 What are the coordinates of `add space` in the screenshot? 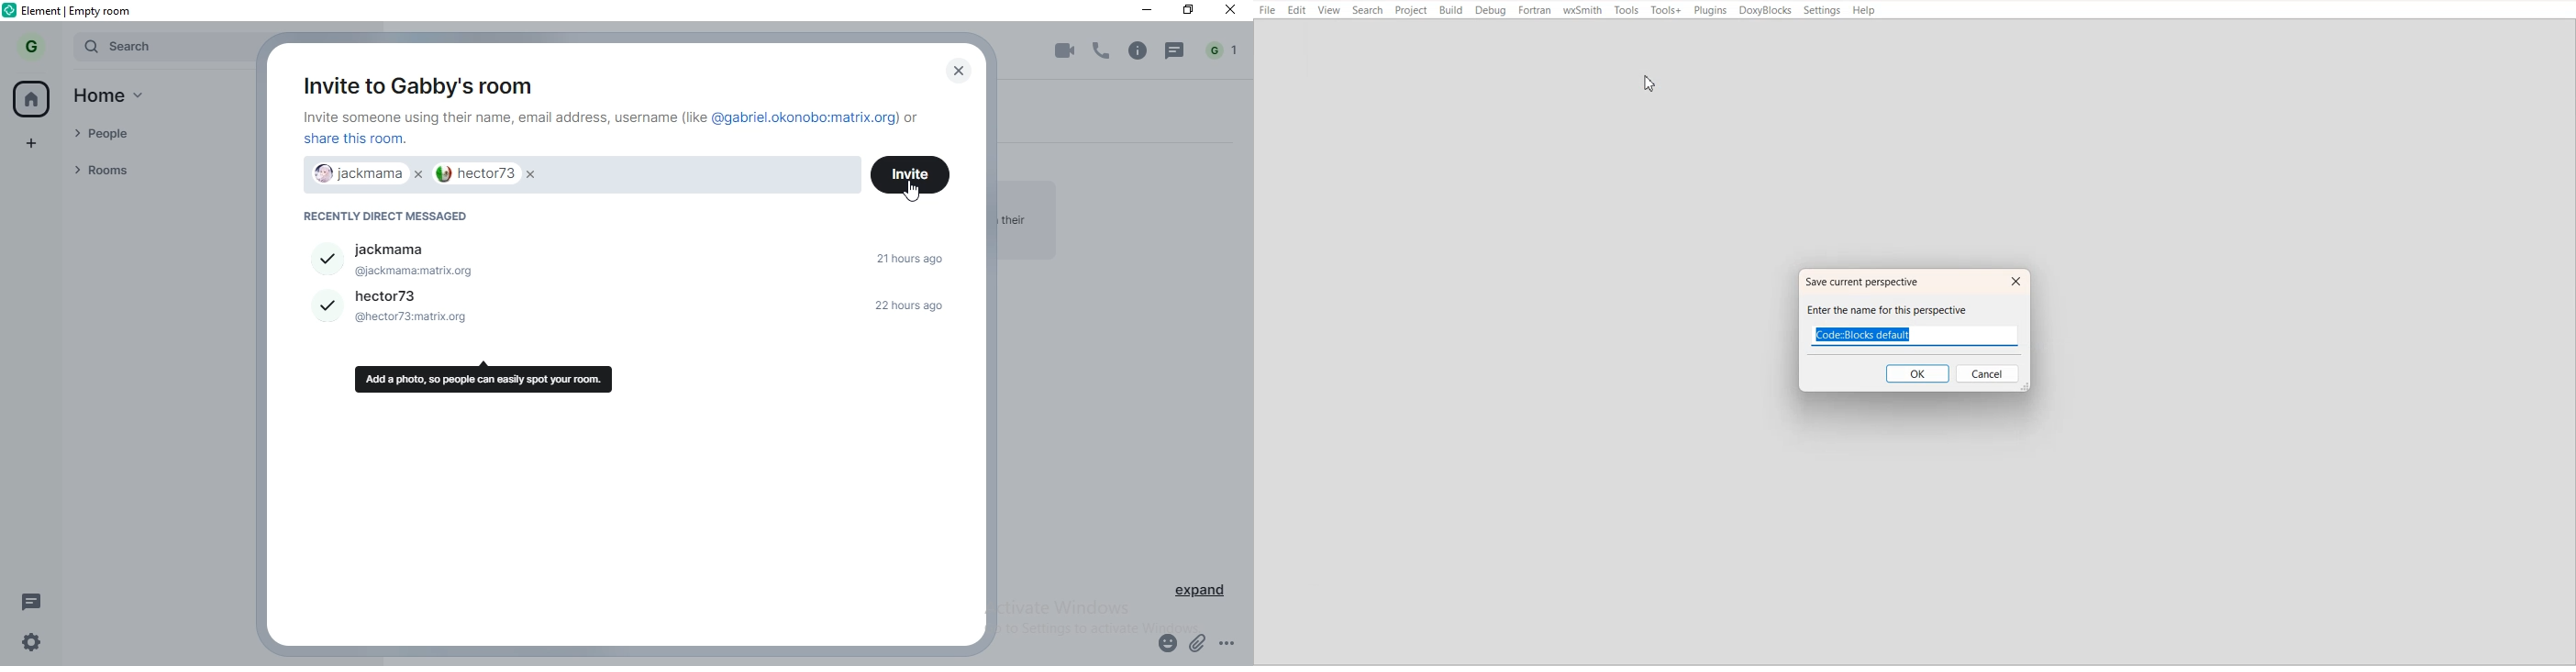 It's located at (33, 140).